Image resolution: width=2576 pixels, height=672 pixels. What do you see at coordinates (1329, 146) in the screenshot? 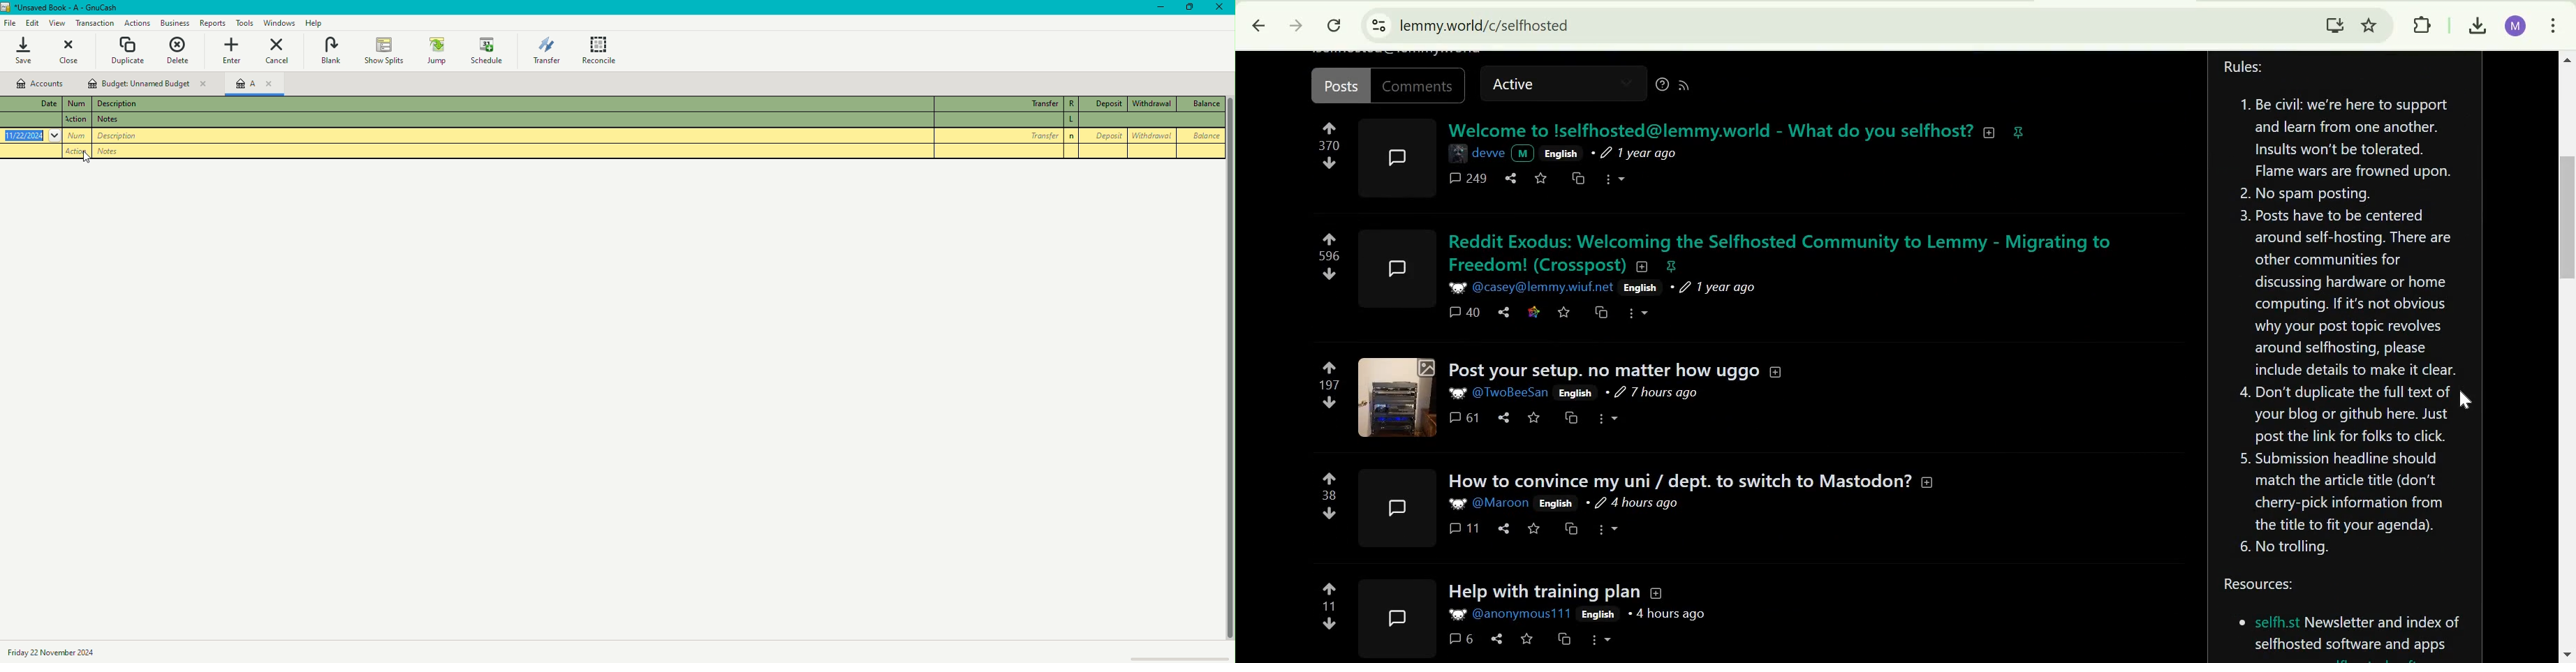
I see `numbers` at bounding box center [1329, 146].